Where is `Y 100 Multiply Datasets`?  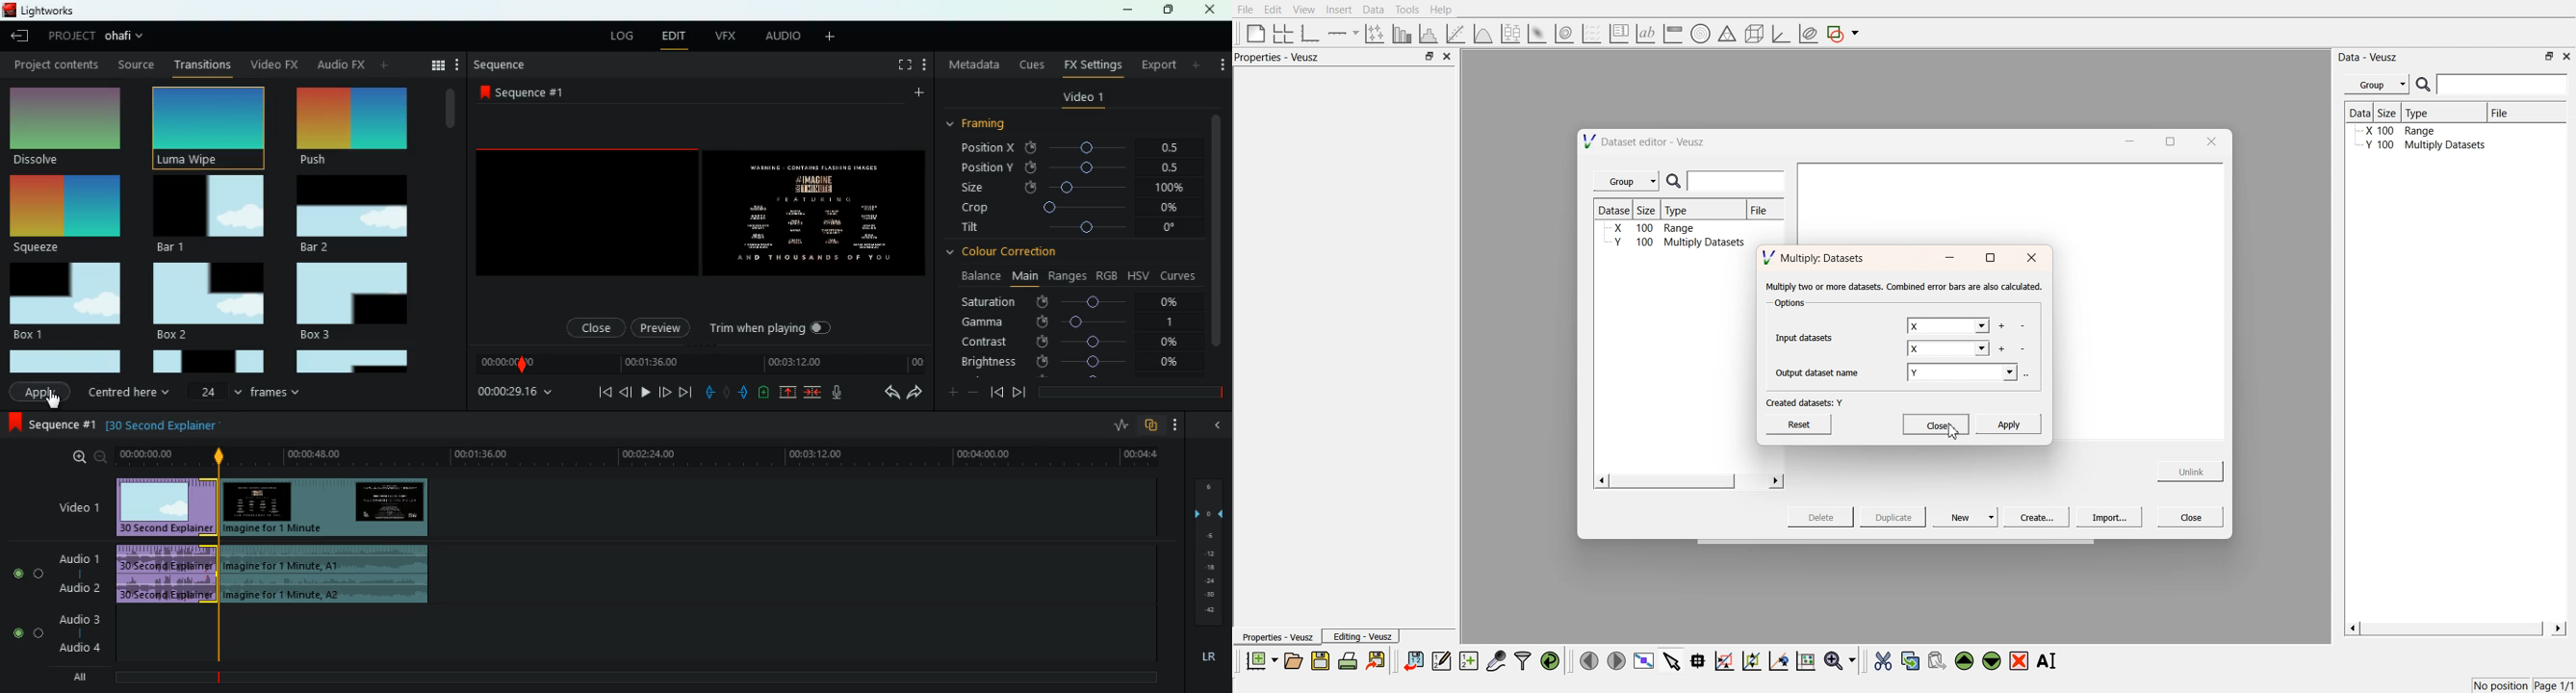
Y 100 Multiply Datasets is located at coordinates (2419, 147).